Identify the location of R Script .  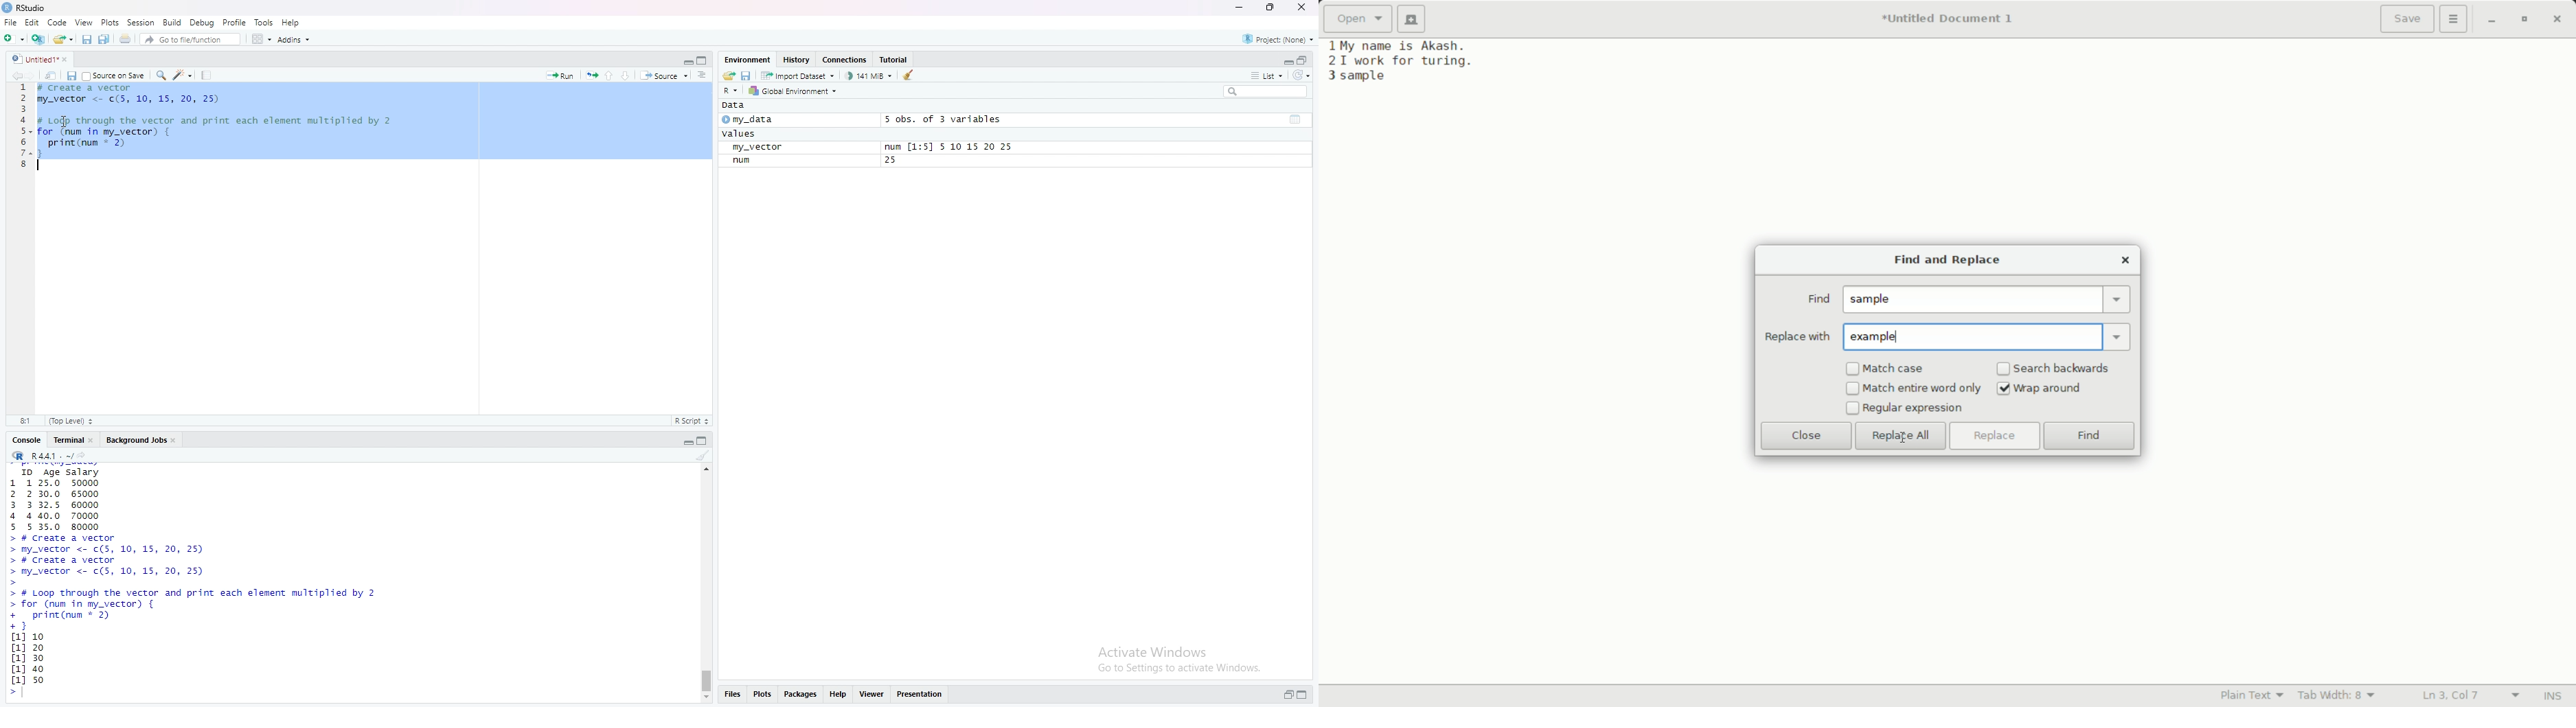
(693, 421).